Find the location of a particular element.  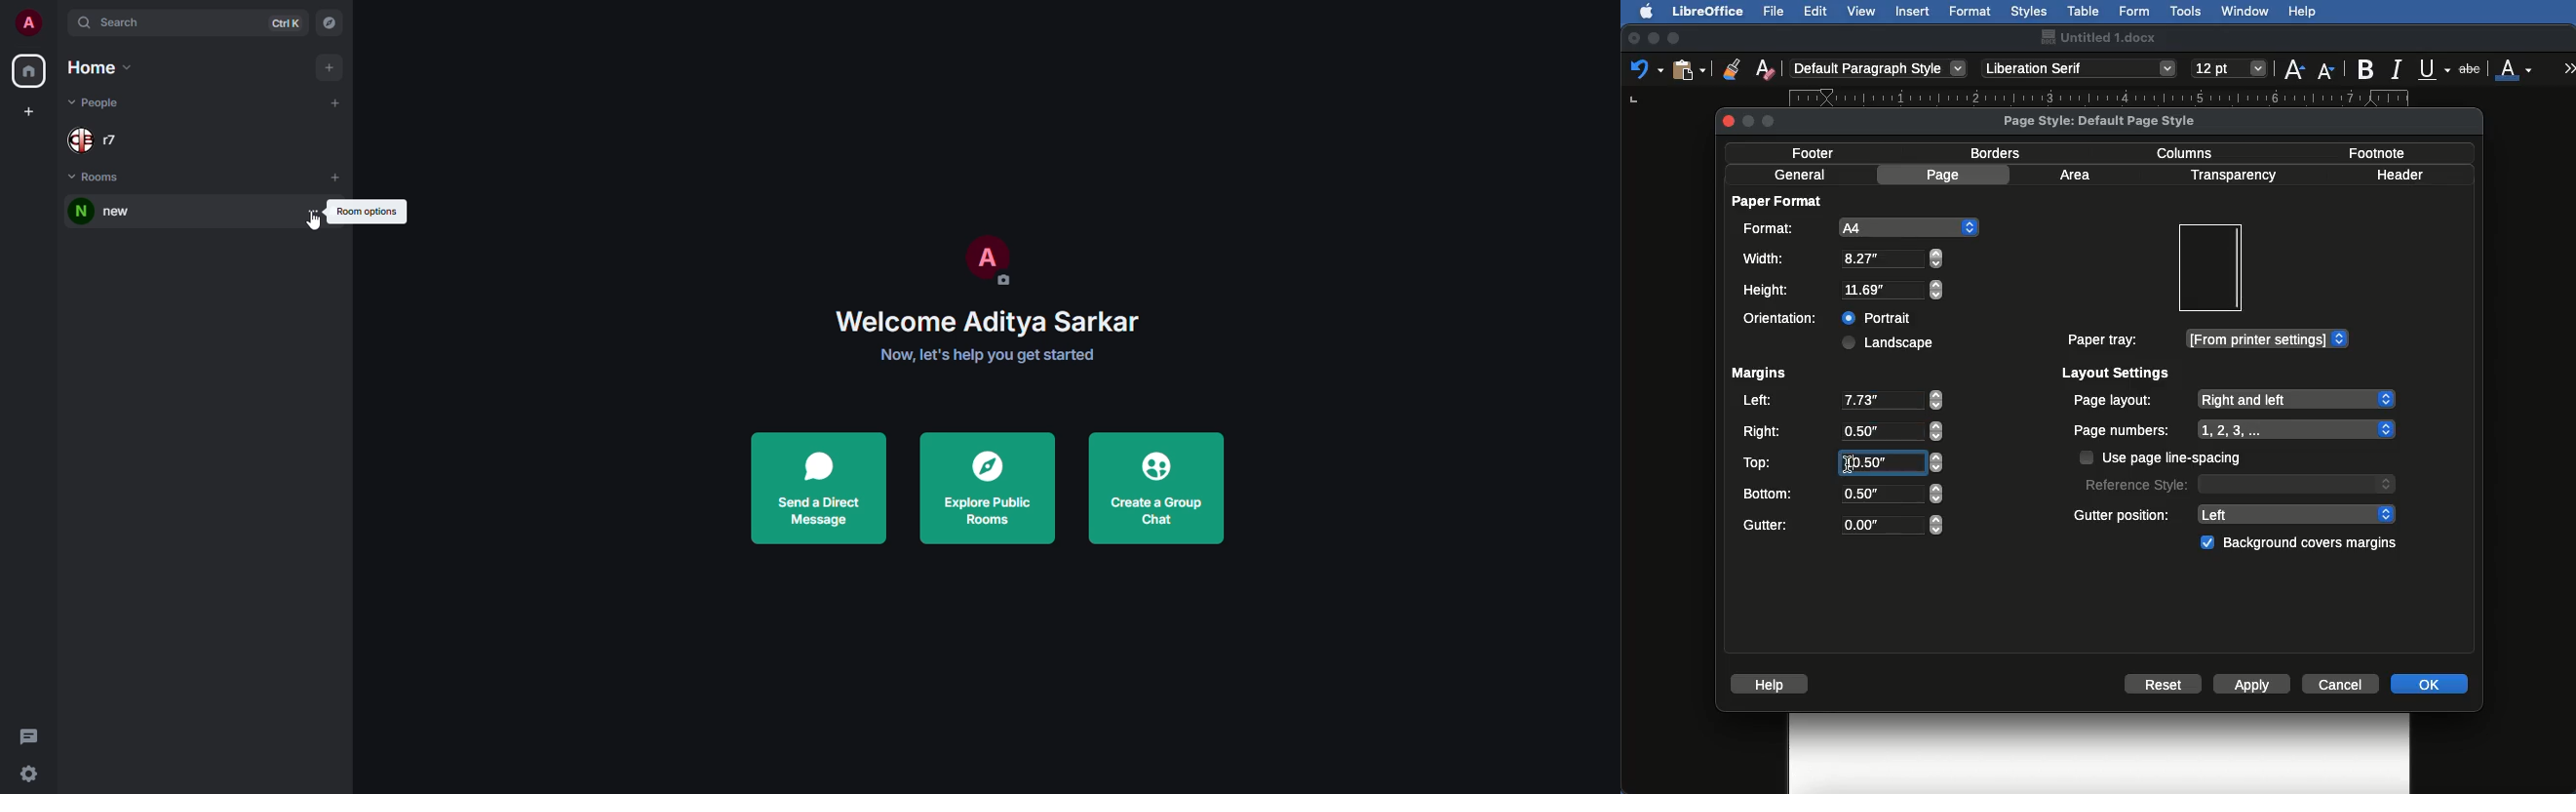

Background covers margins is located at coordinates (2302, 543).